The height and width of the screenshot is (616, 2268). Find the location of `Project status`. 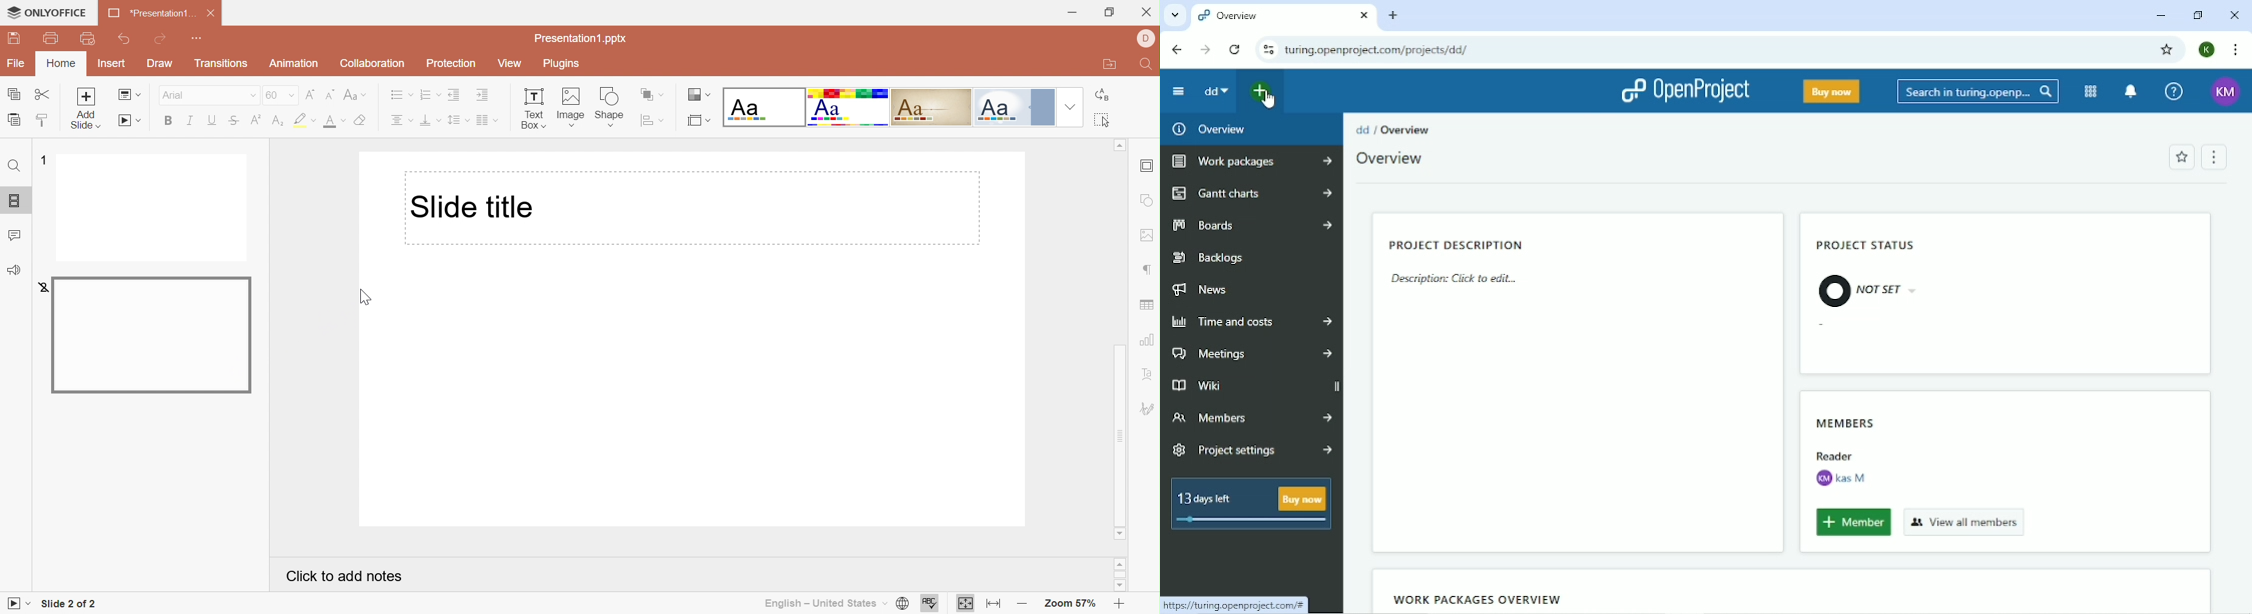

Project status is located at coordinates (1866, 245).